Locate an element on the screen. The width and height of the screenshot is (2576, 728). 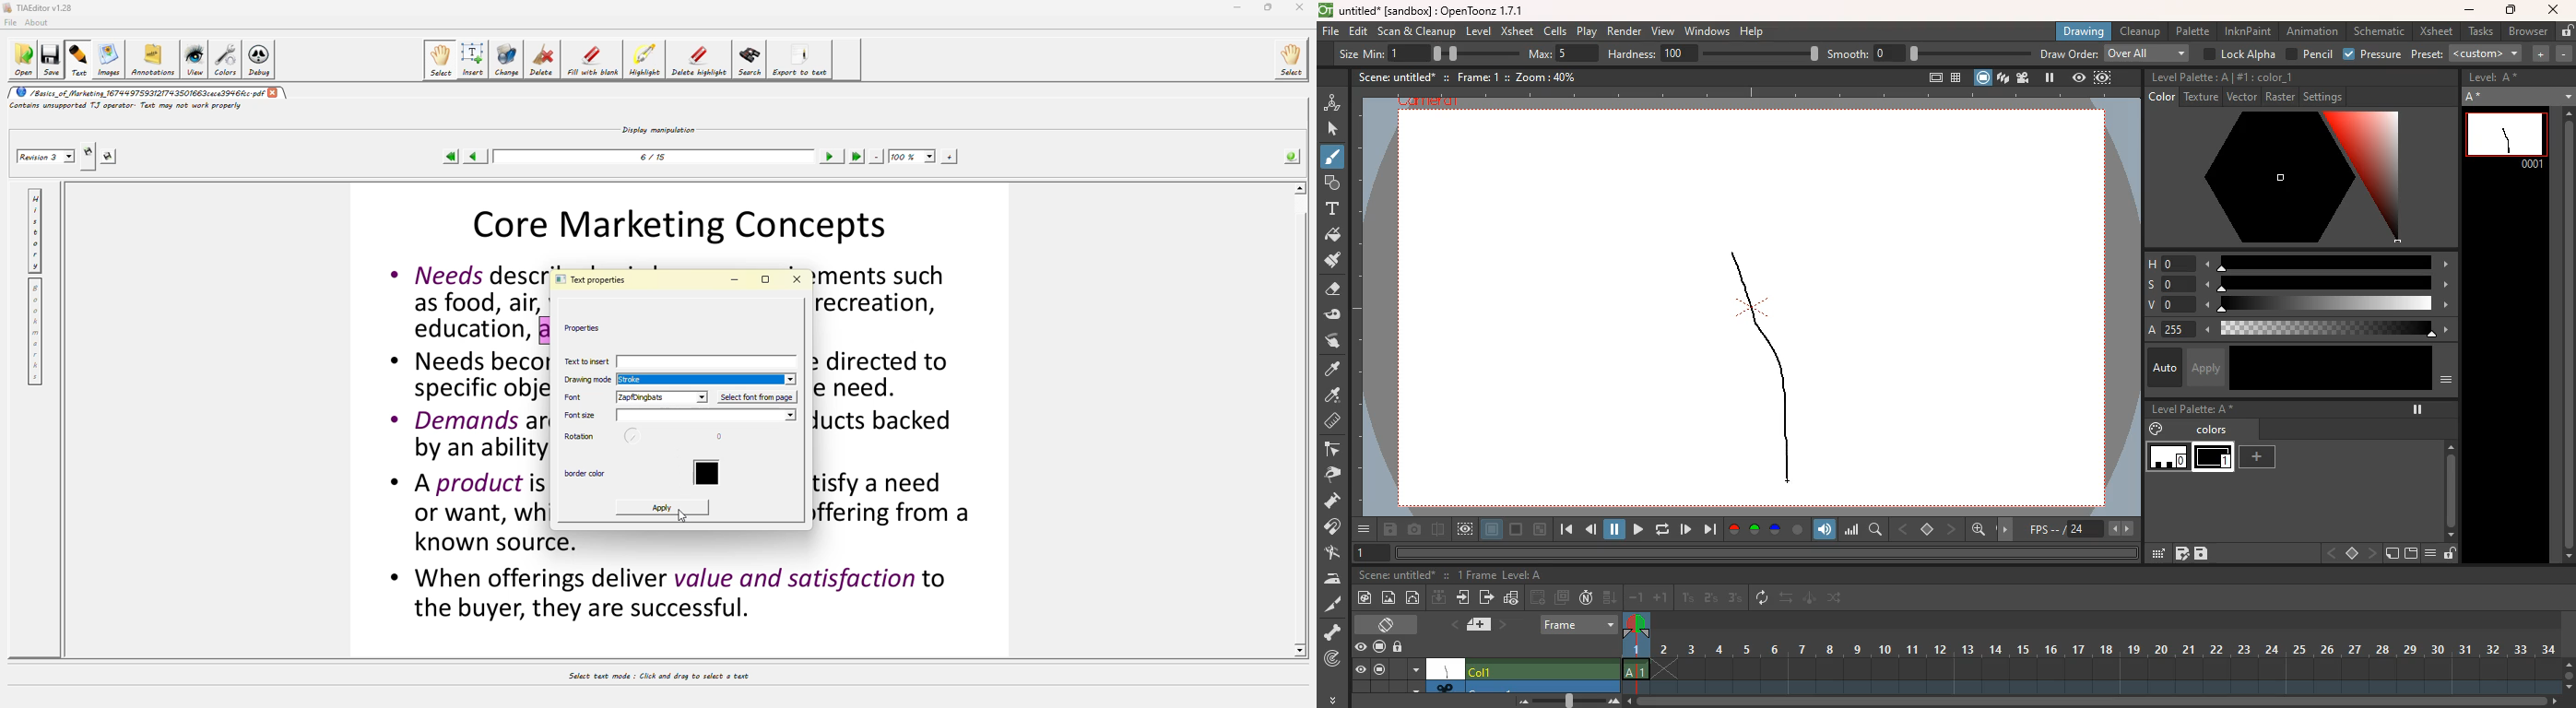
render is located at coordinates (1623, 32).